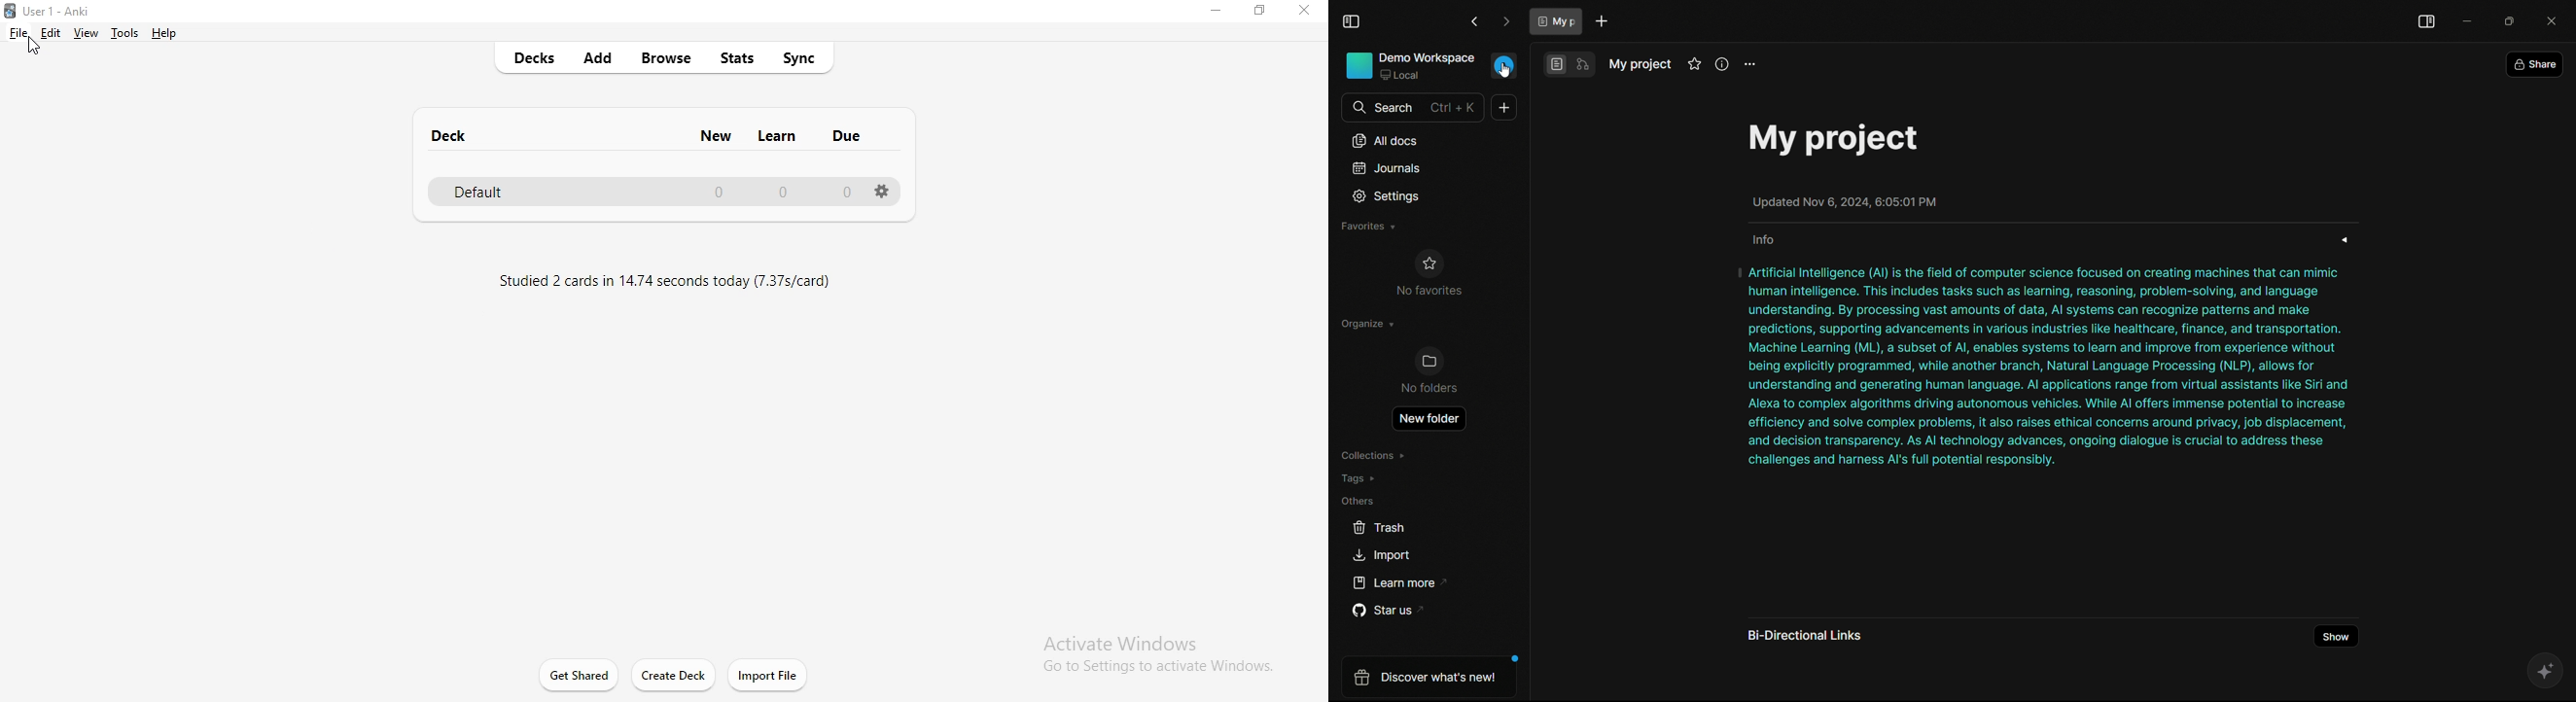 This screenshot has height=728, width=2576. What do you see at coordinates (1506, 22) in the screenshot?
I see `forward` at bounding box center [1506, 22].